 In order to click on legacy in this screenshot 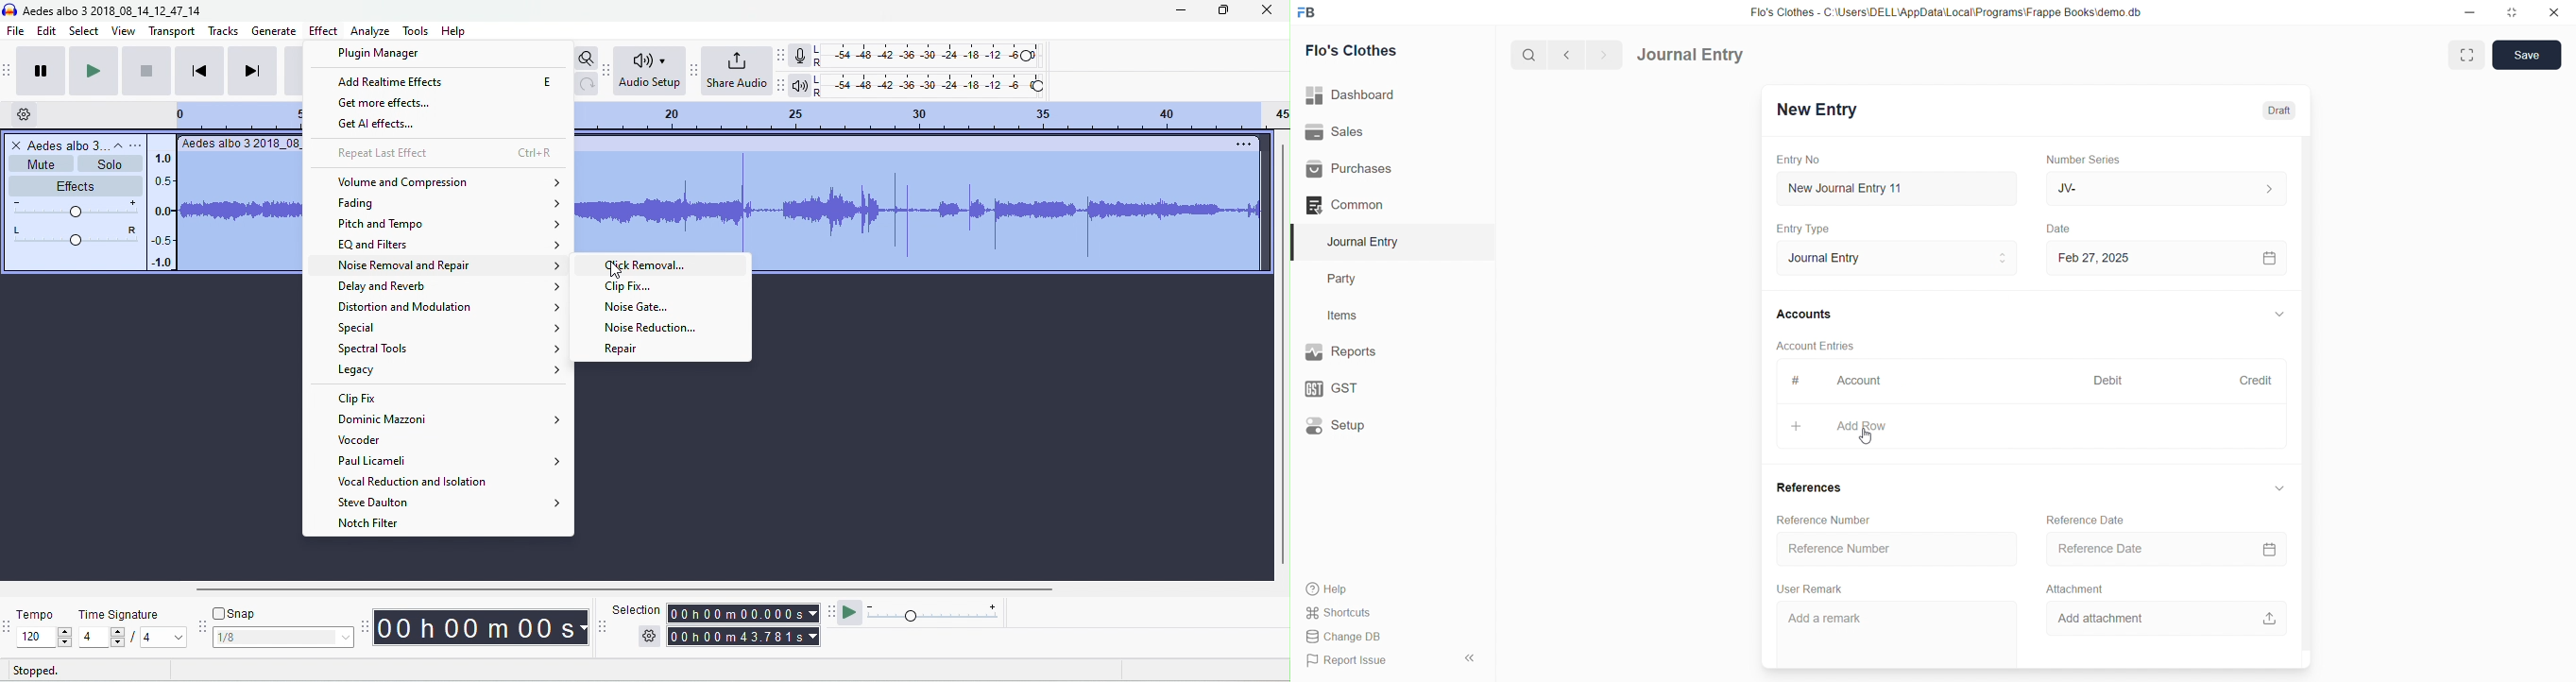, I will do `click(450, 370)`.